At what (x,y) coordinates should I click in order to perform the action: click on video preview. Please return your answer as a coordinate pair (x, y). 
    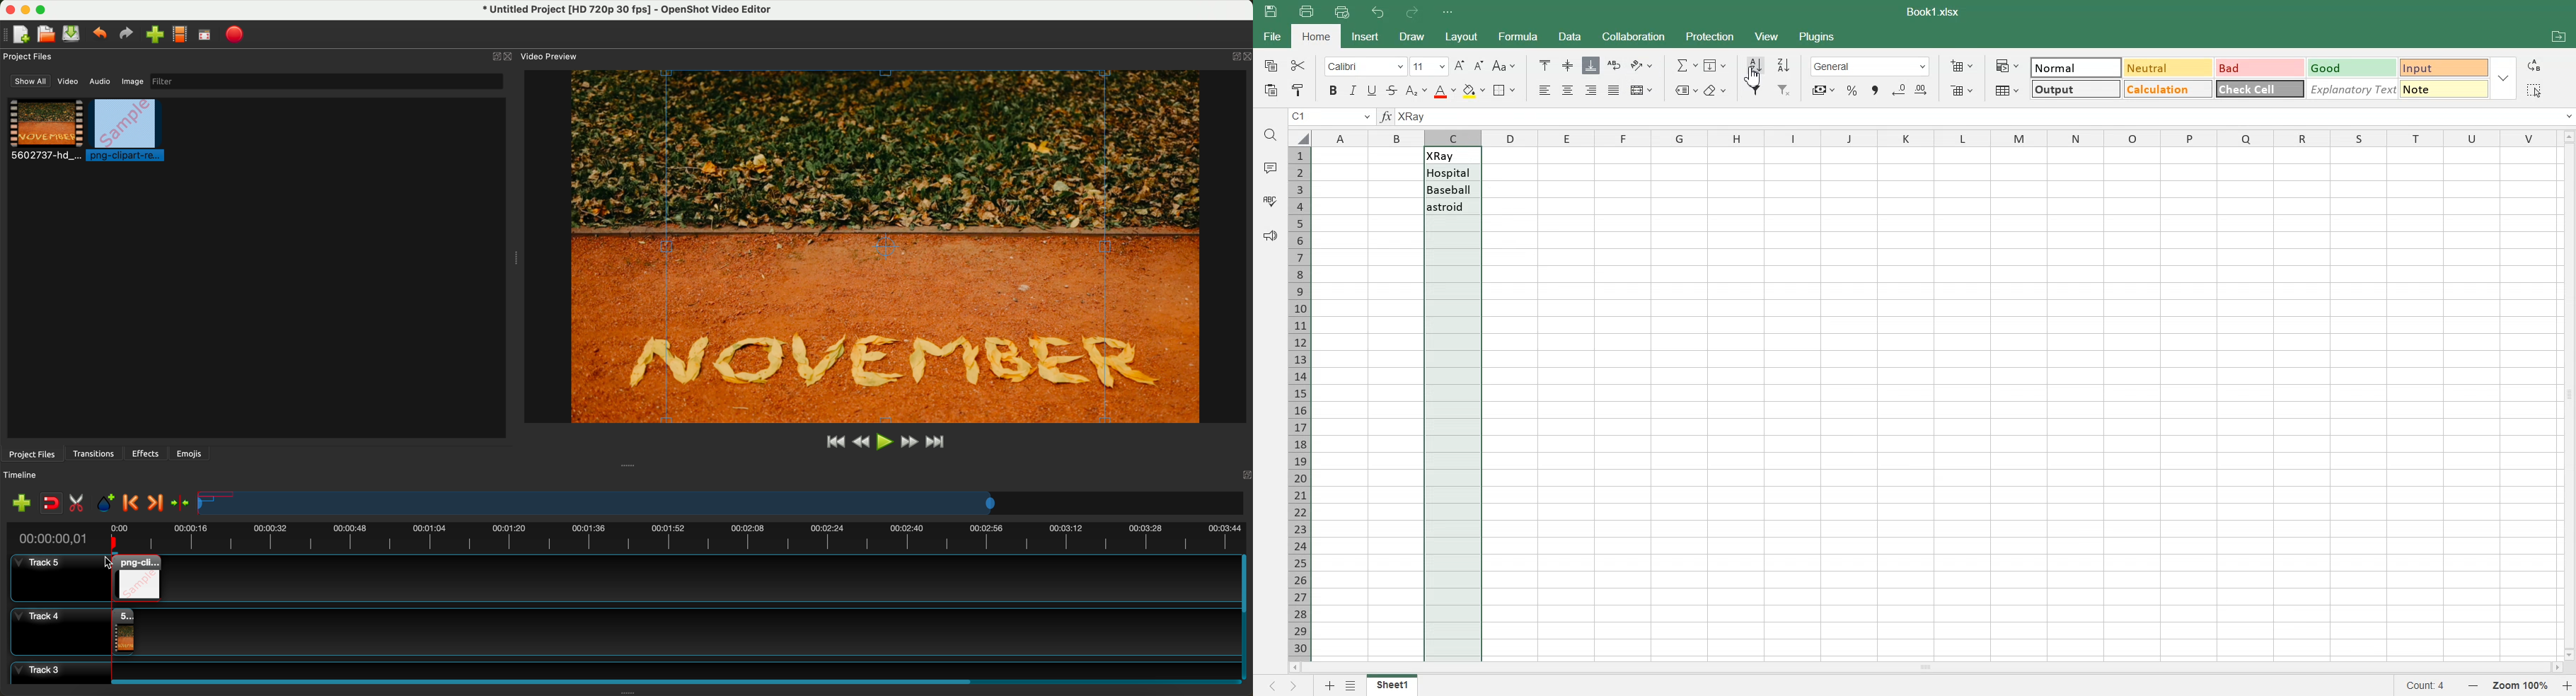
    Looking at the image, I should click on (548, 56).